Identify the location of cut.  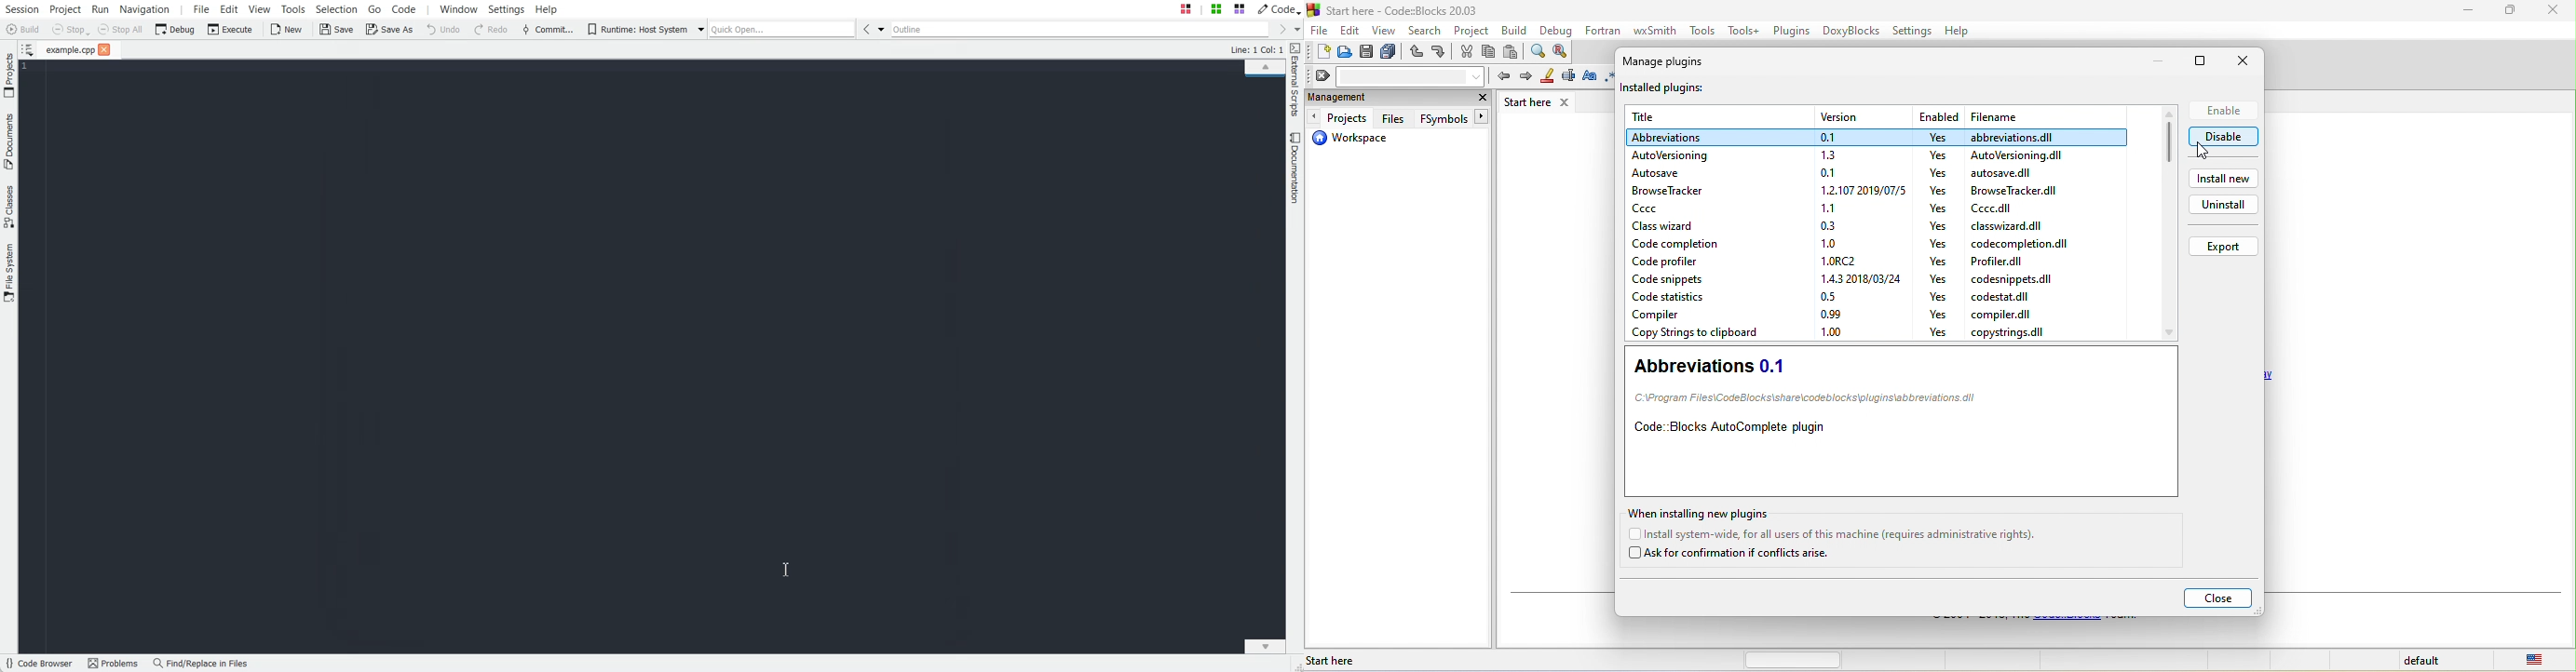
(1467, 51).